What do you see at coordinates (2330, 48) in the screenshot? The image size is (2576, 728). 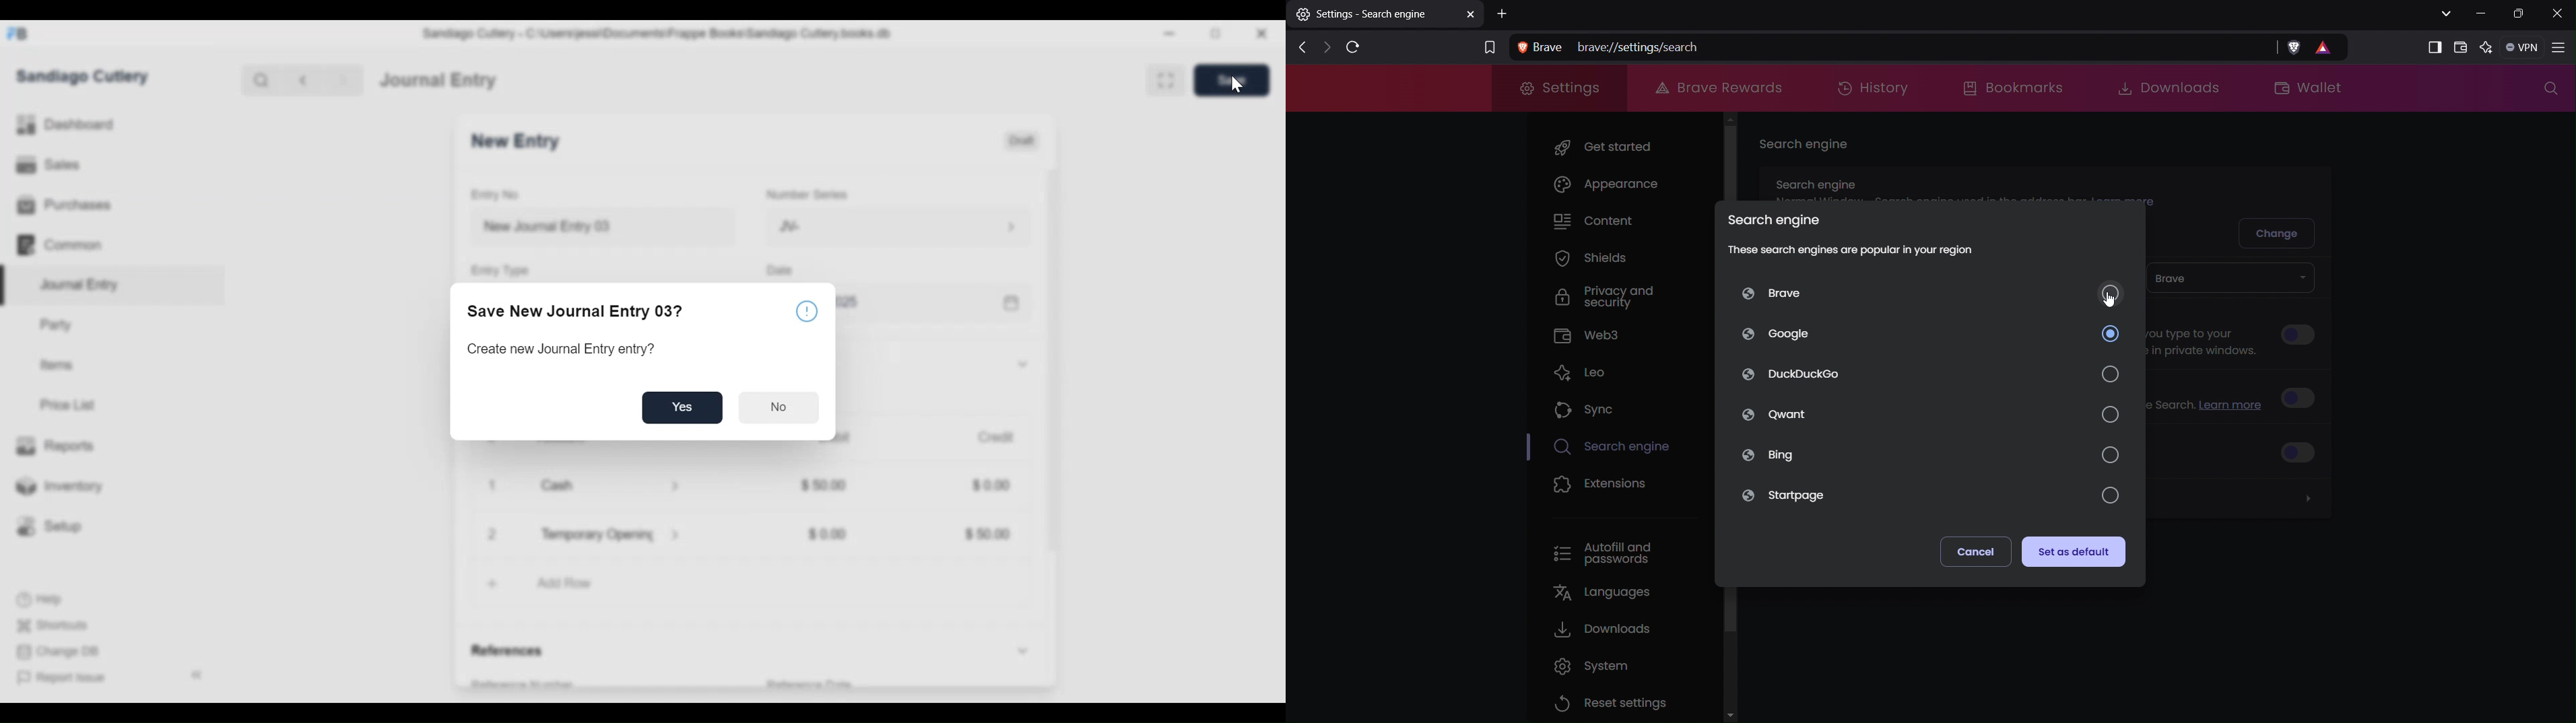 I see `Rewards` at bounding box center [2330, 48].